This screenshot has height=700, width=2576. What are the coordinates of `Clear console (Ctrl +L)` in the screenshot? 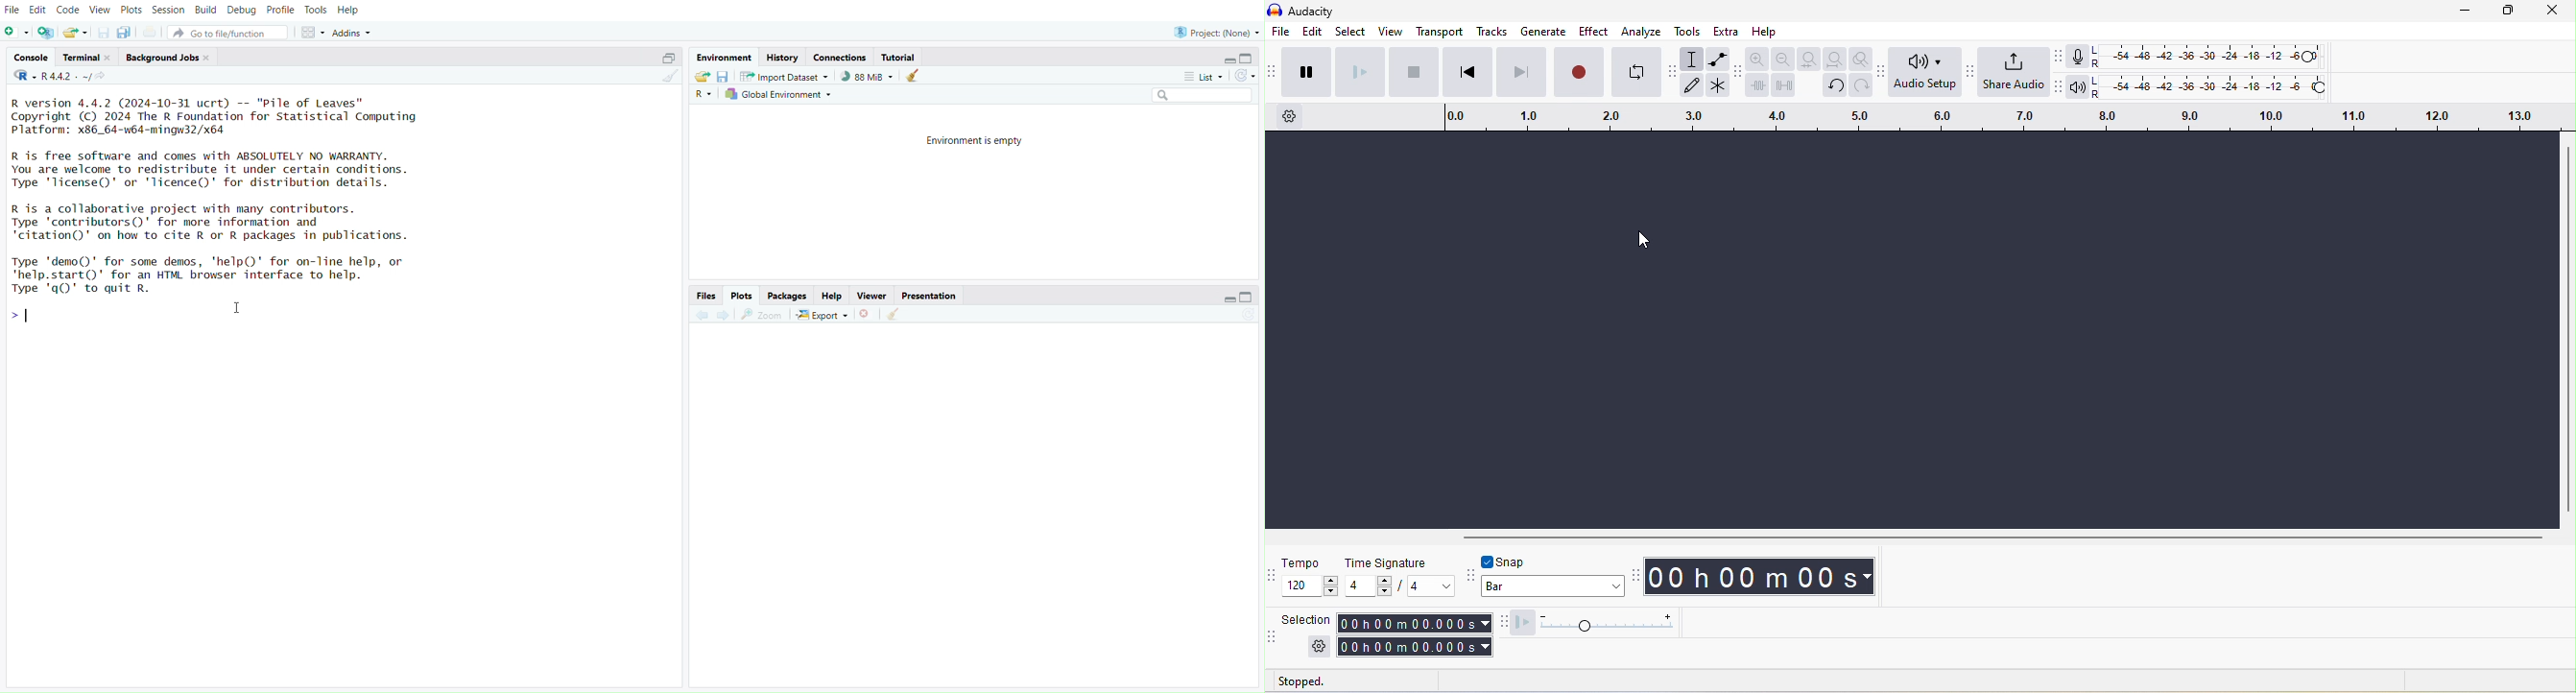 It's located at (917, 75).